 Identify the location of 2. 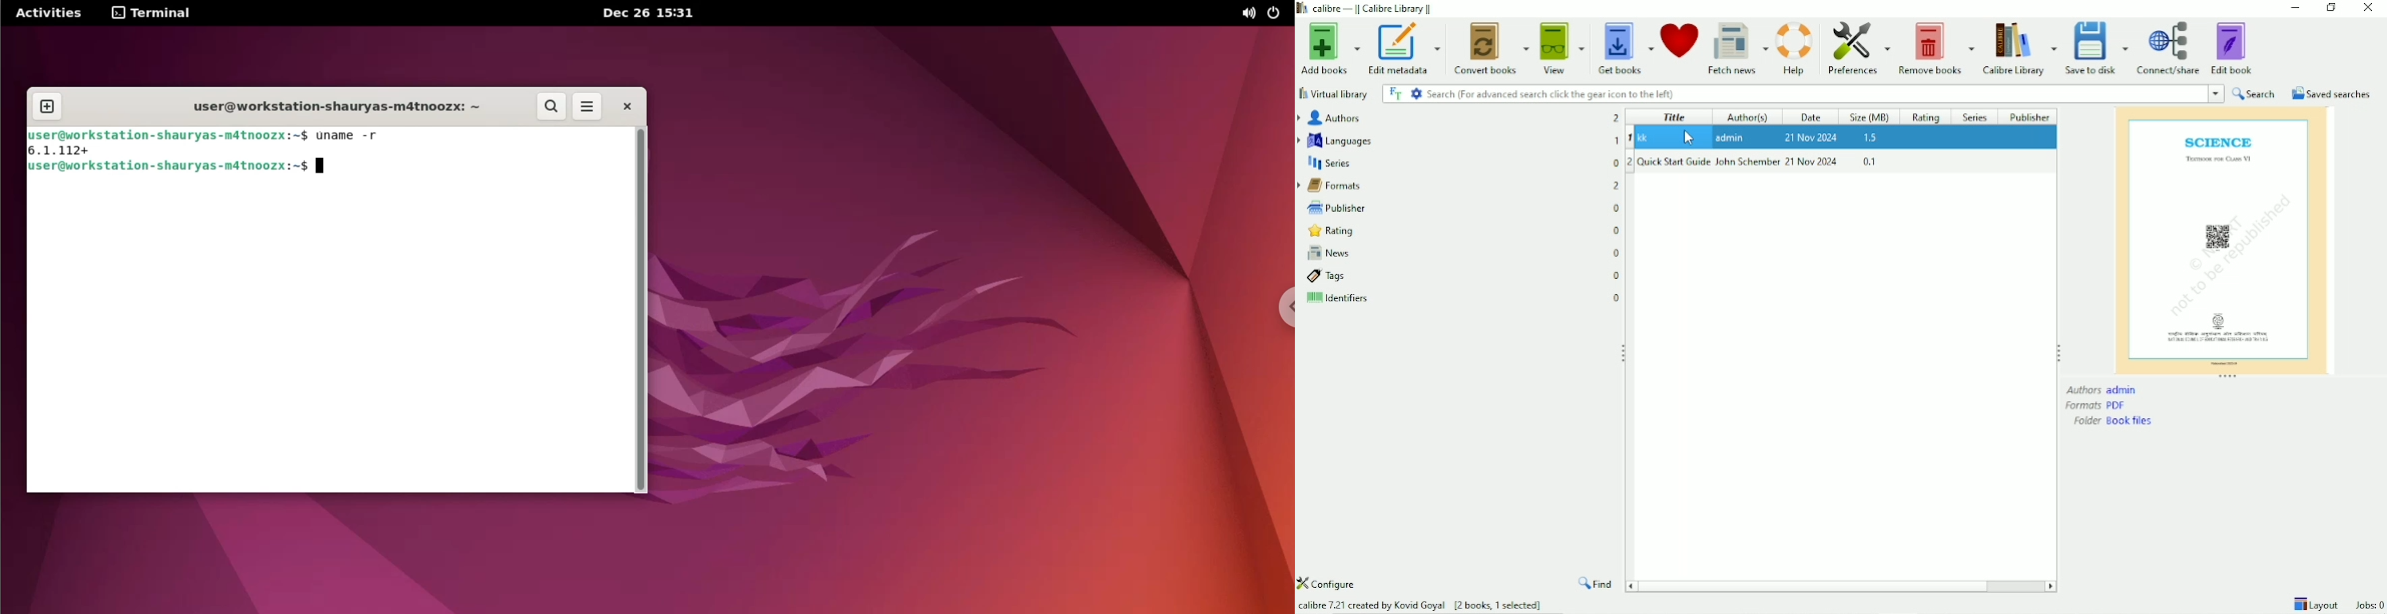
(1617, 118).